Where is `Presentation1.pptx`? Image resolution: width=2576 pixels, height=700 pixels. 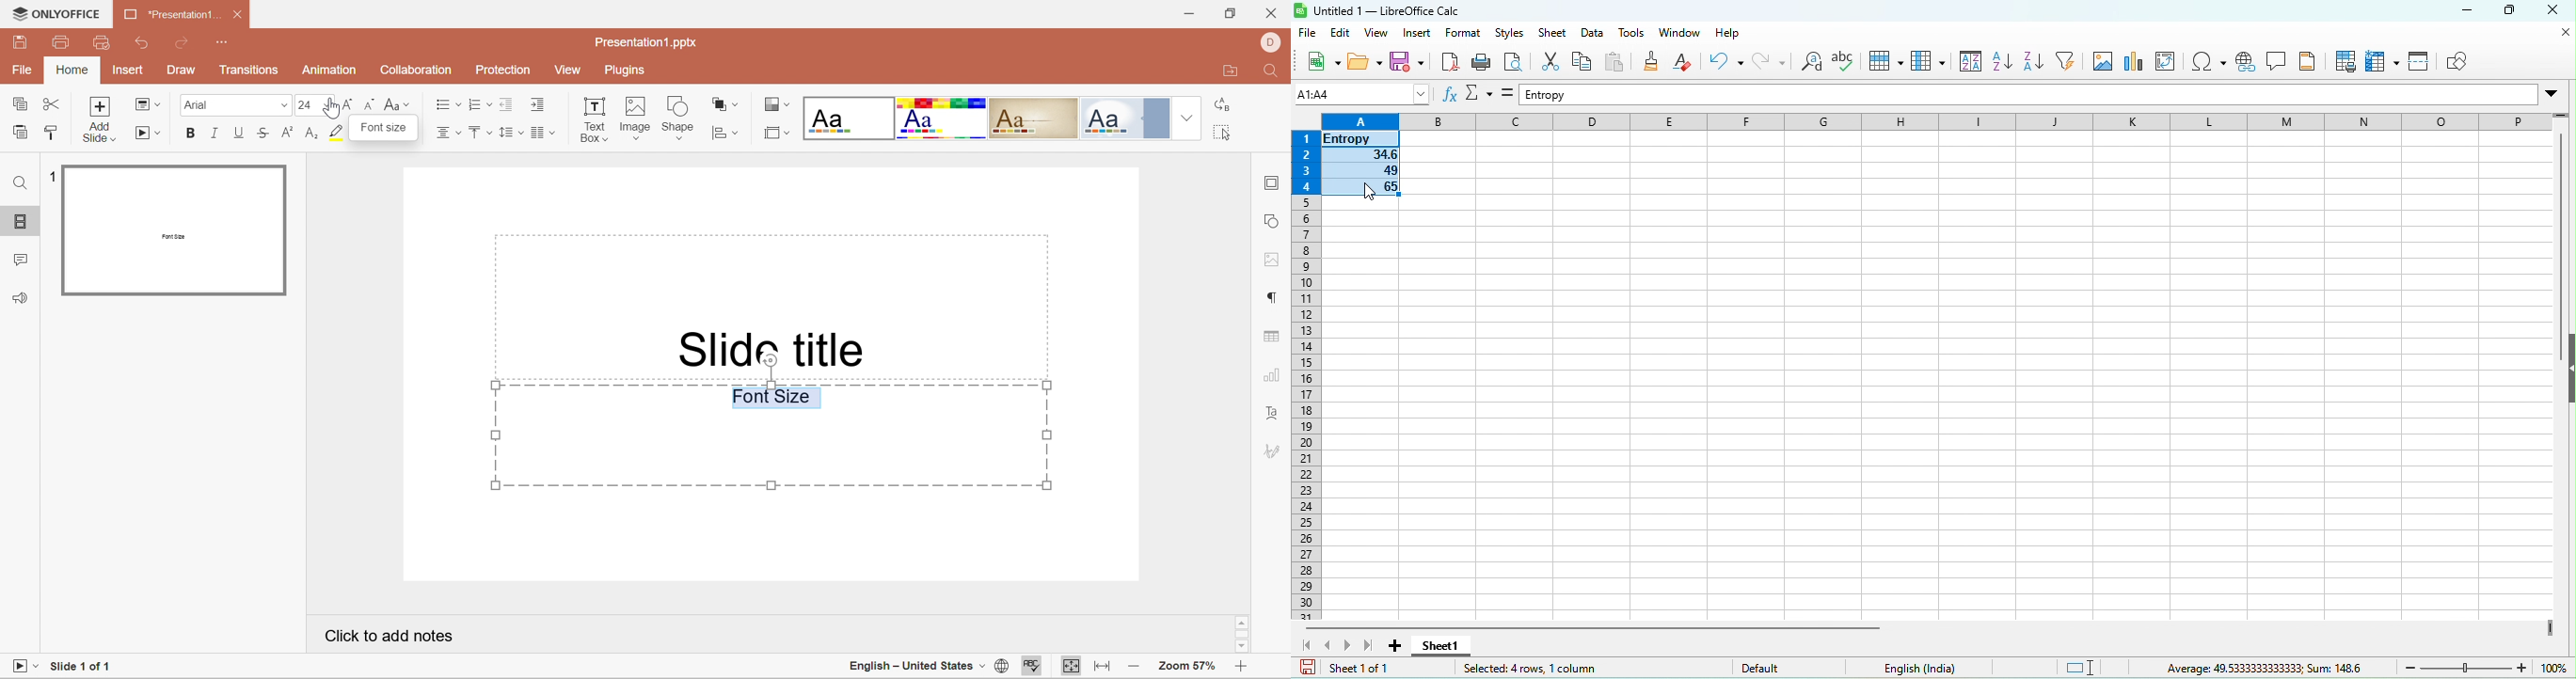
Presentation1.pptx is located at coordinates (646, 43).